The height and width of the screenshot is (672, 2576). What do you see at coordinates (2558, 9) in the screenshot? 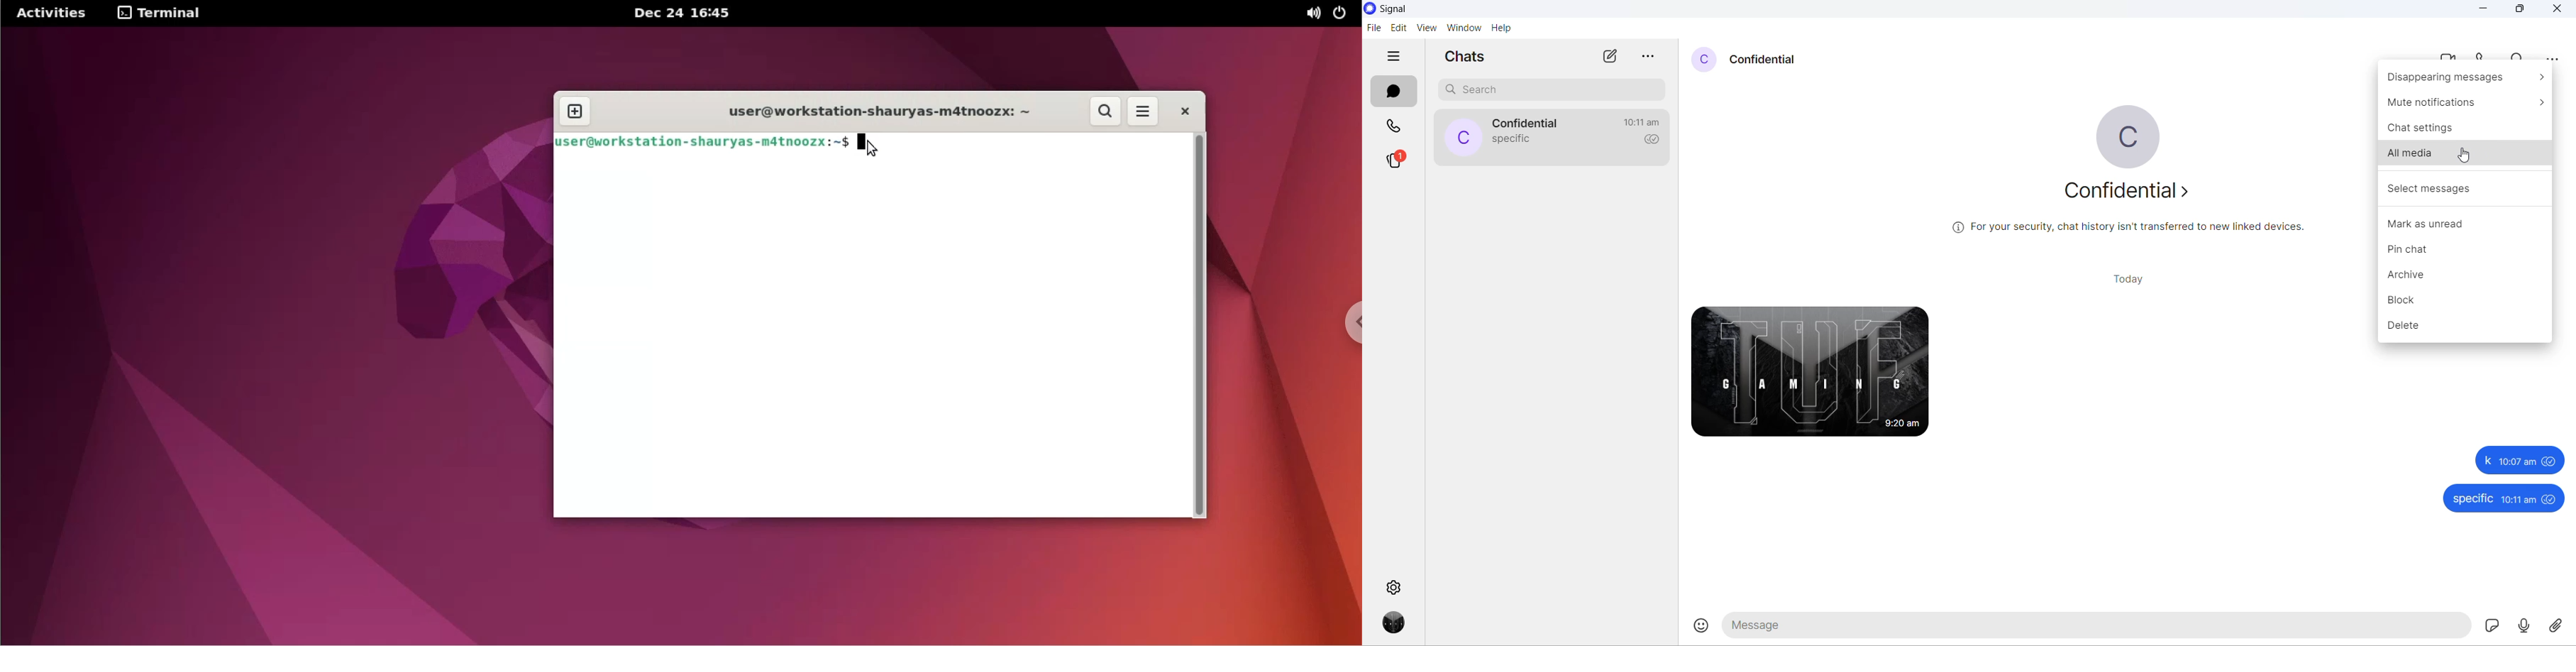
I see `close` at bounding box center [2558, 9].